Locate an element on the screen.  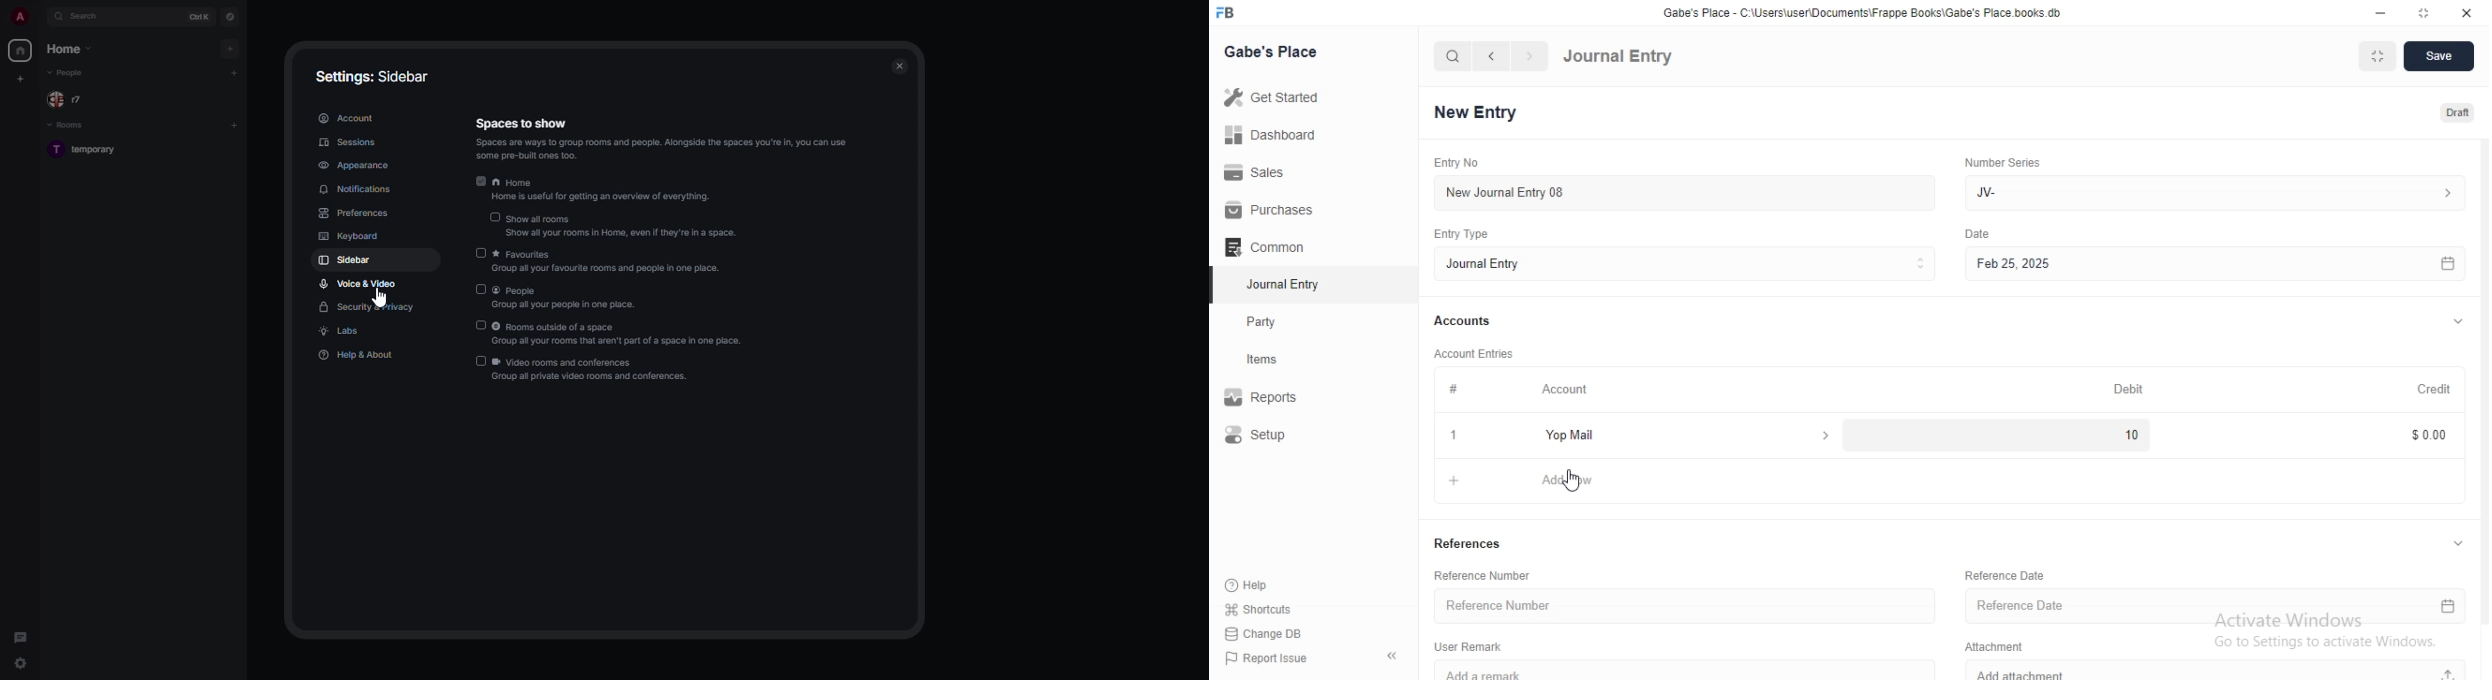
room is located at coordinates (87, 151).